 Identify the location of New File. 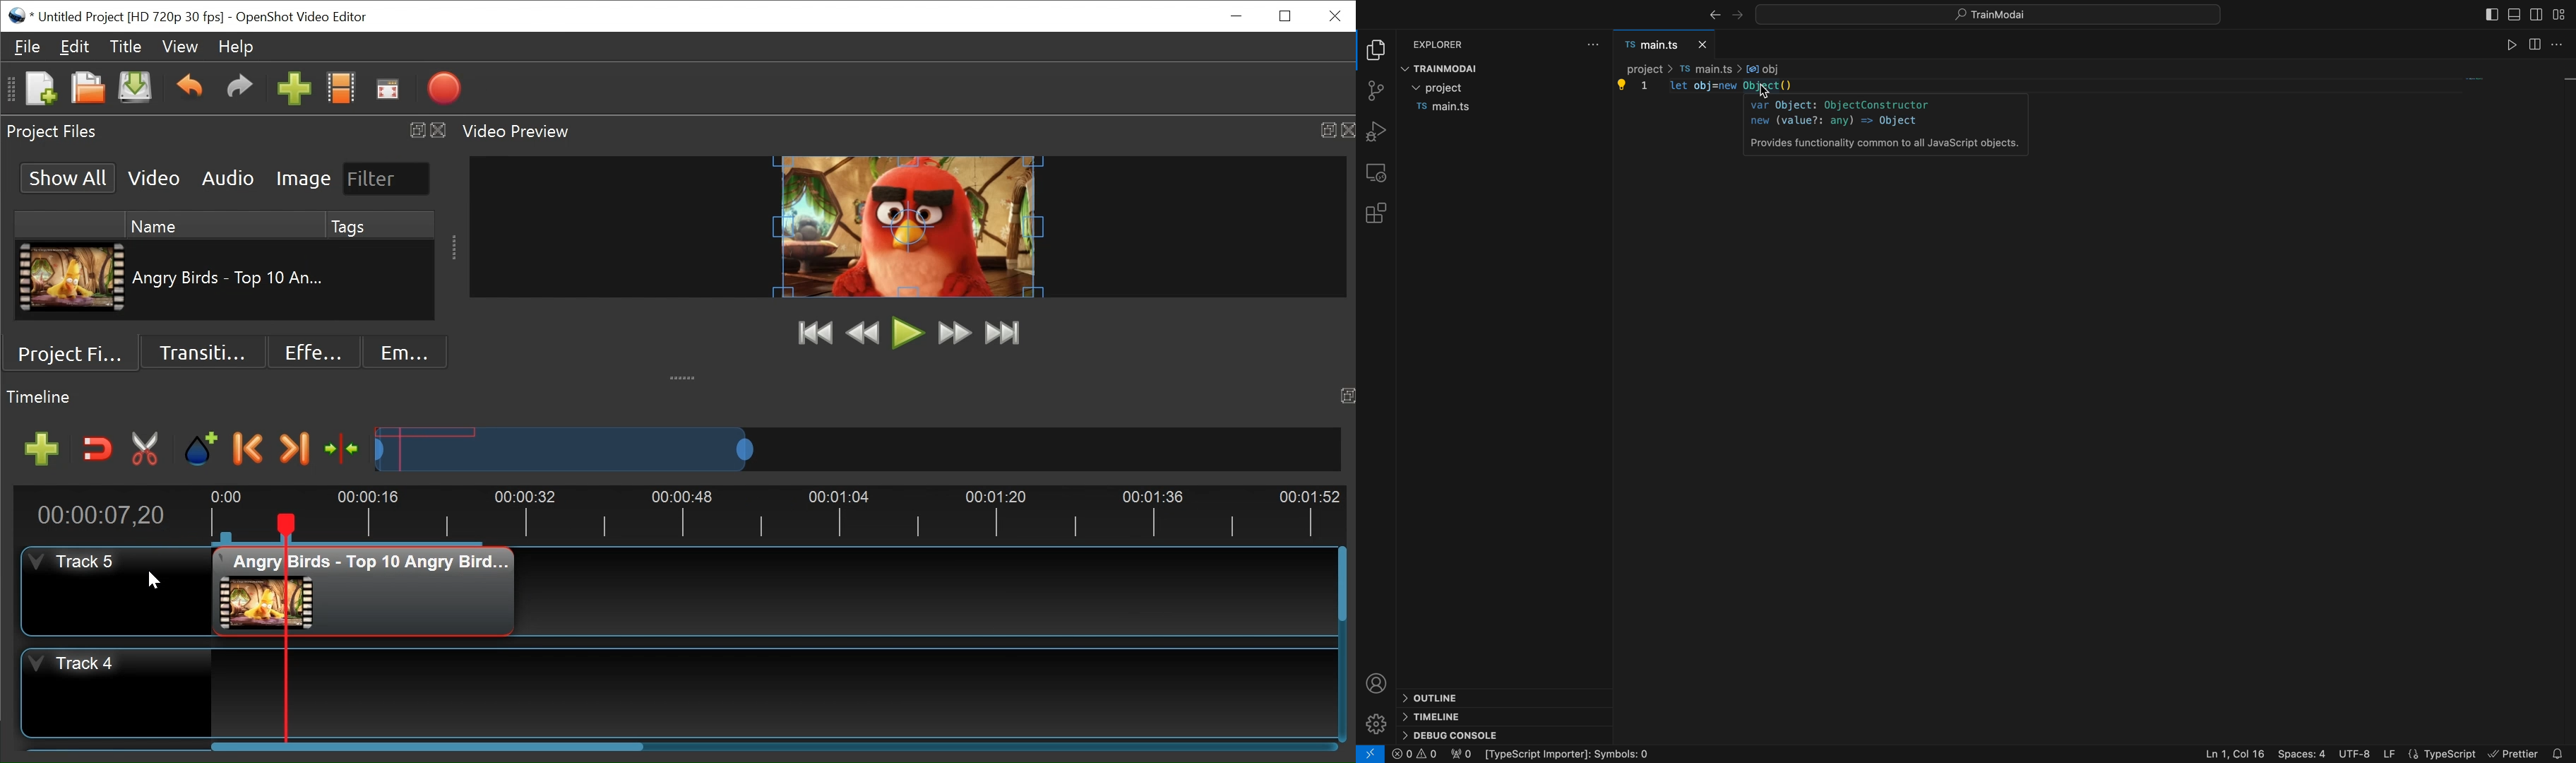
(37, 90).